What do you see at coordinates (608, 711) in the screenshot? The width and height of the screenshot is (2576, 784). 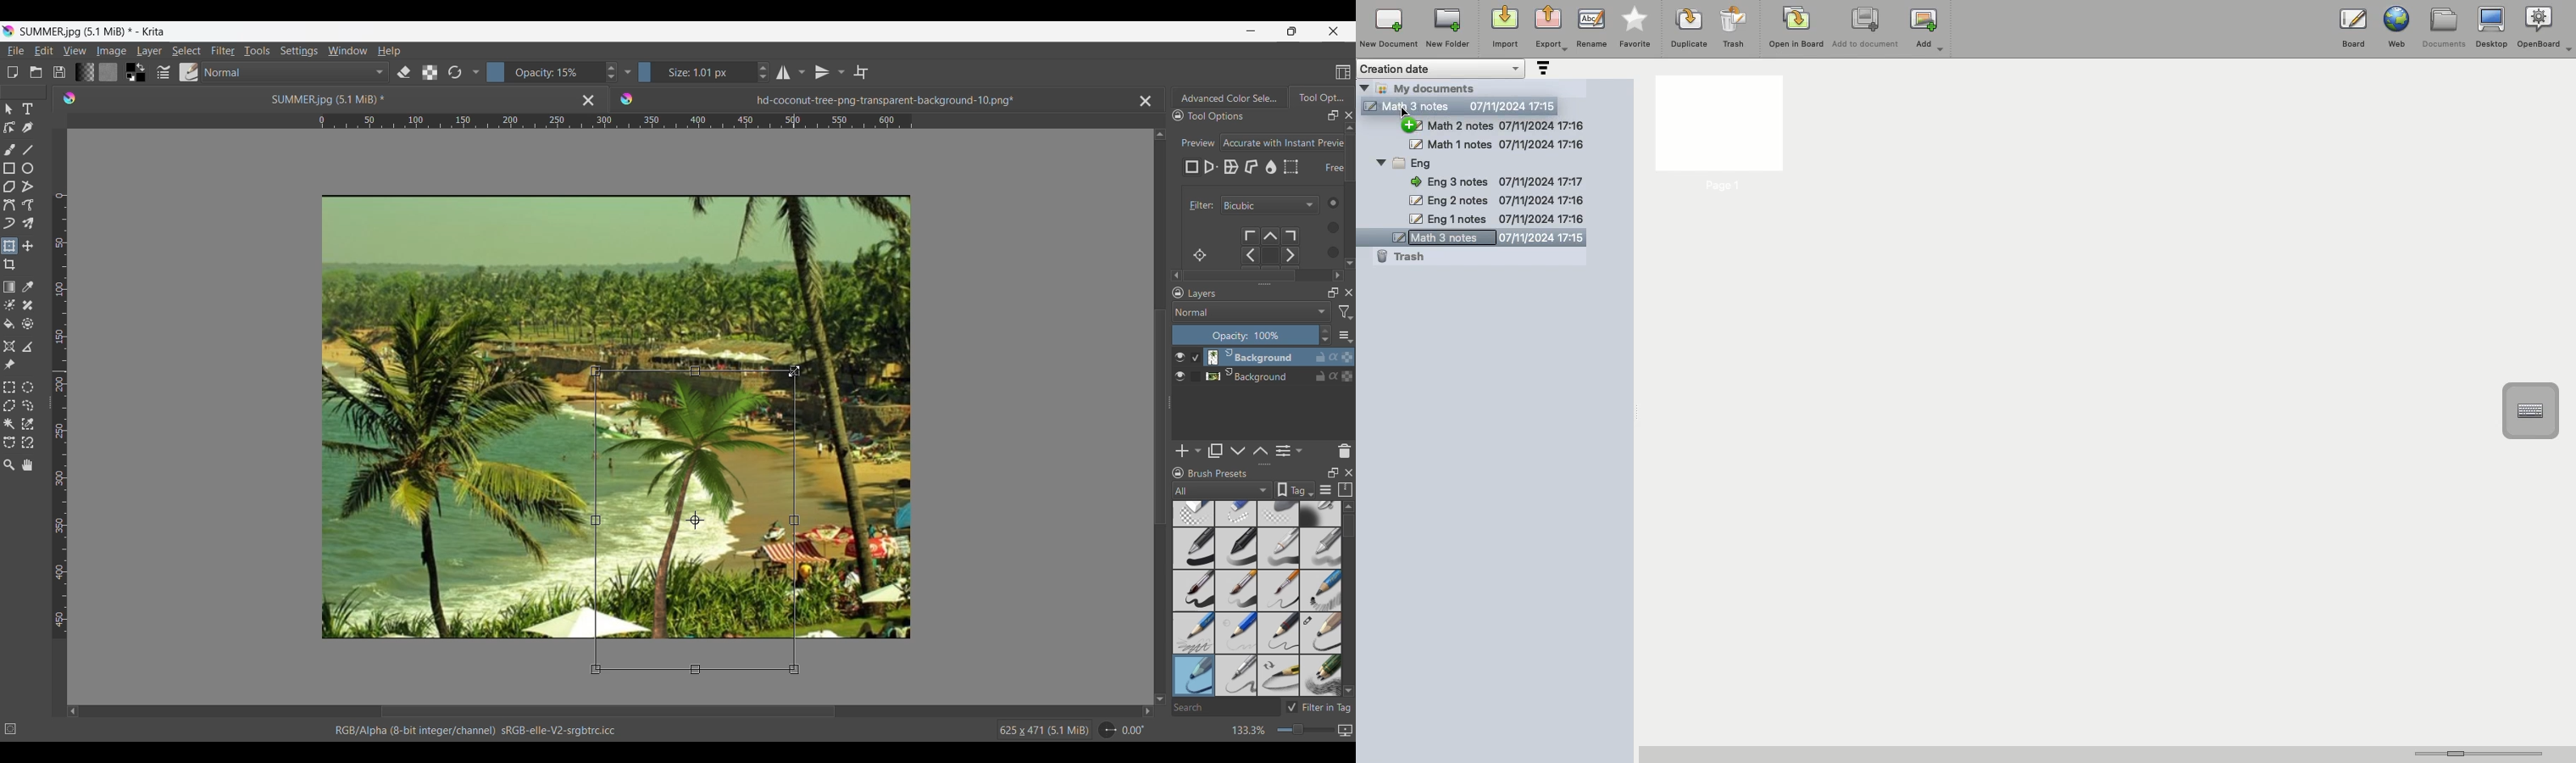 I see `Horizontal slider` at bounding box center [608, 711].